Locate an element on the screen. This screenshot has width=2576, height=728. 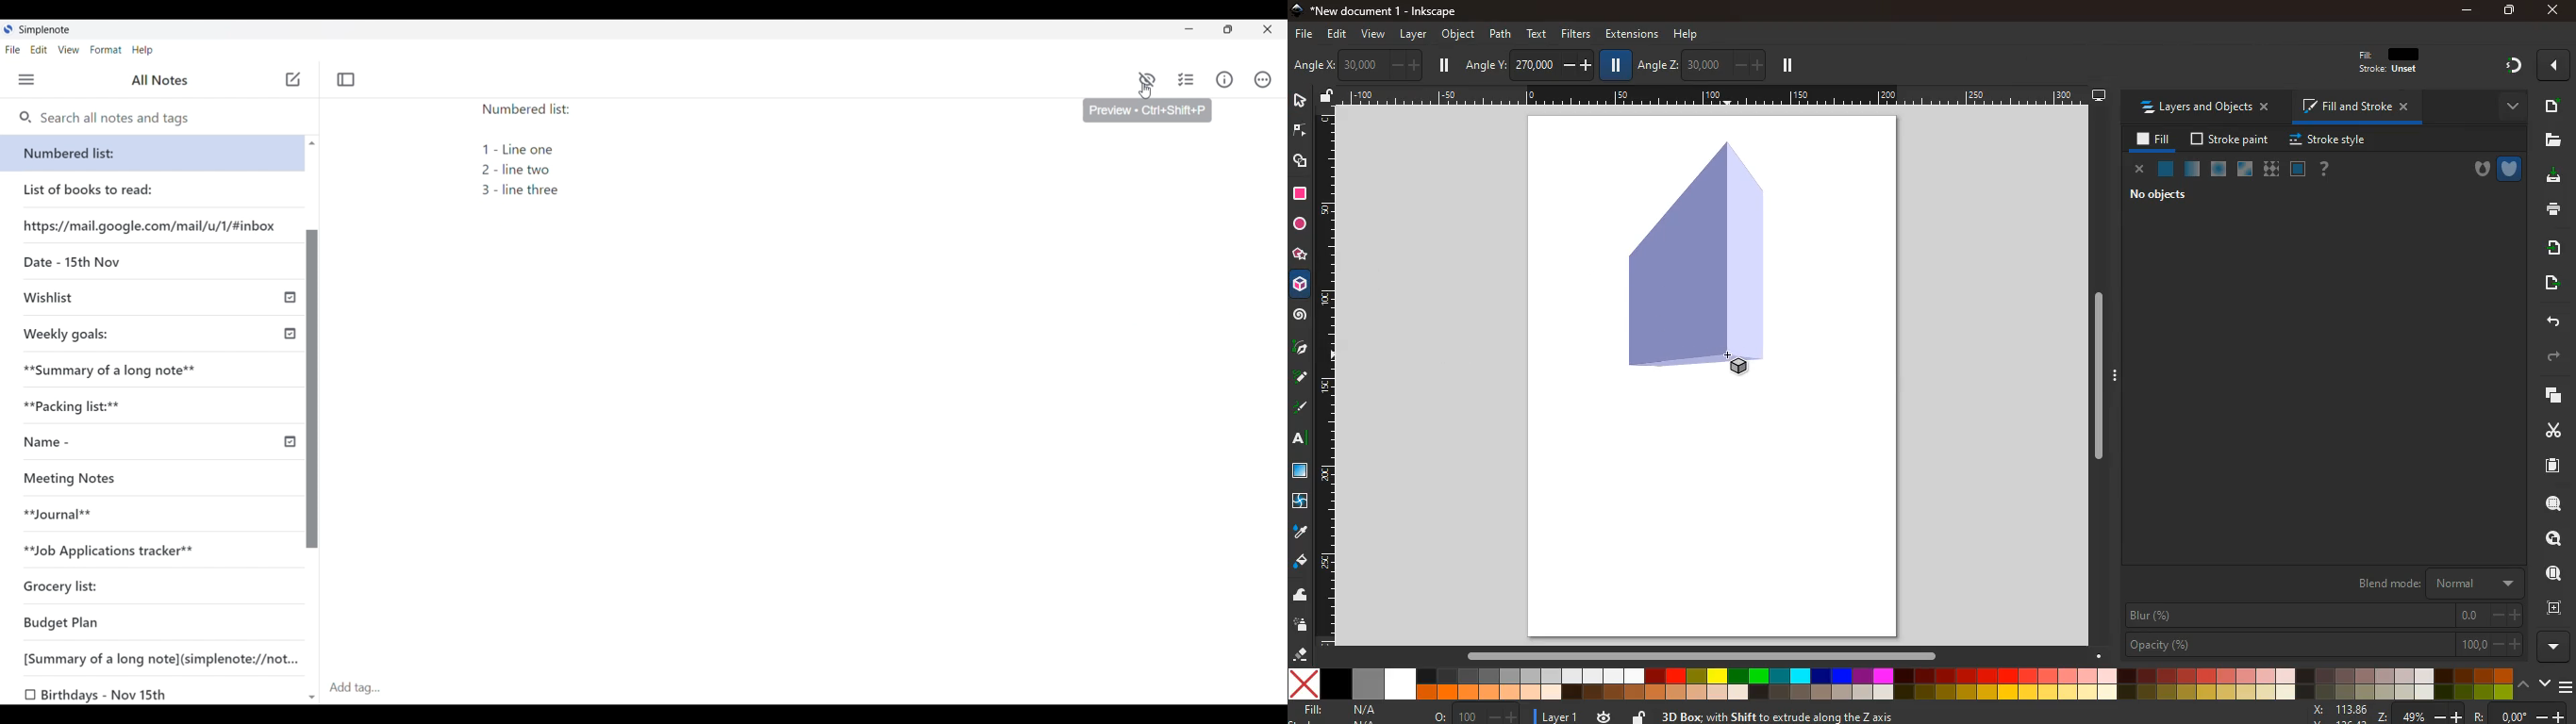
unlock is located at coordinates (1638, 715).